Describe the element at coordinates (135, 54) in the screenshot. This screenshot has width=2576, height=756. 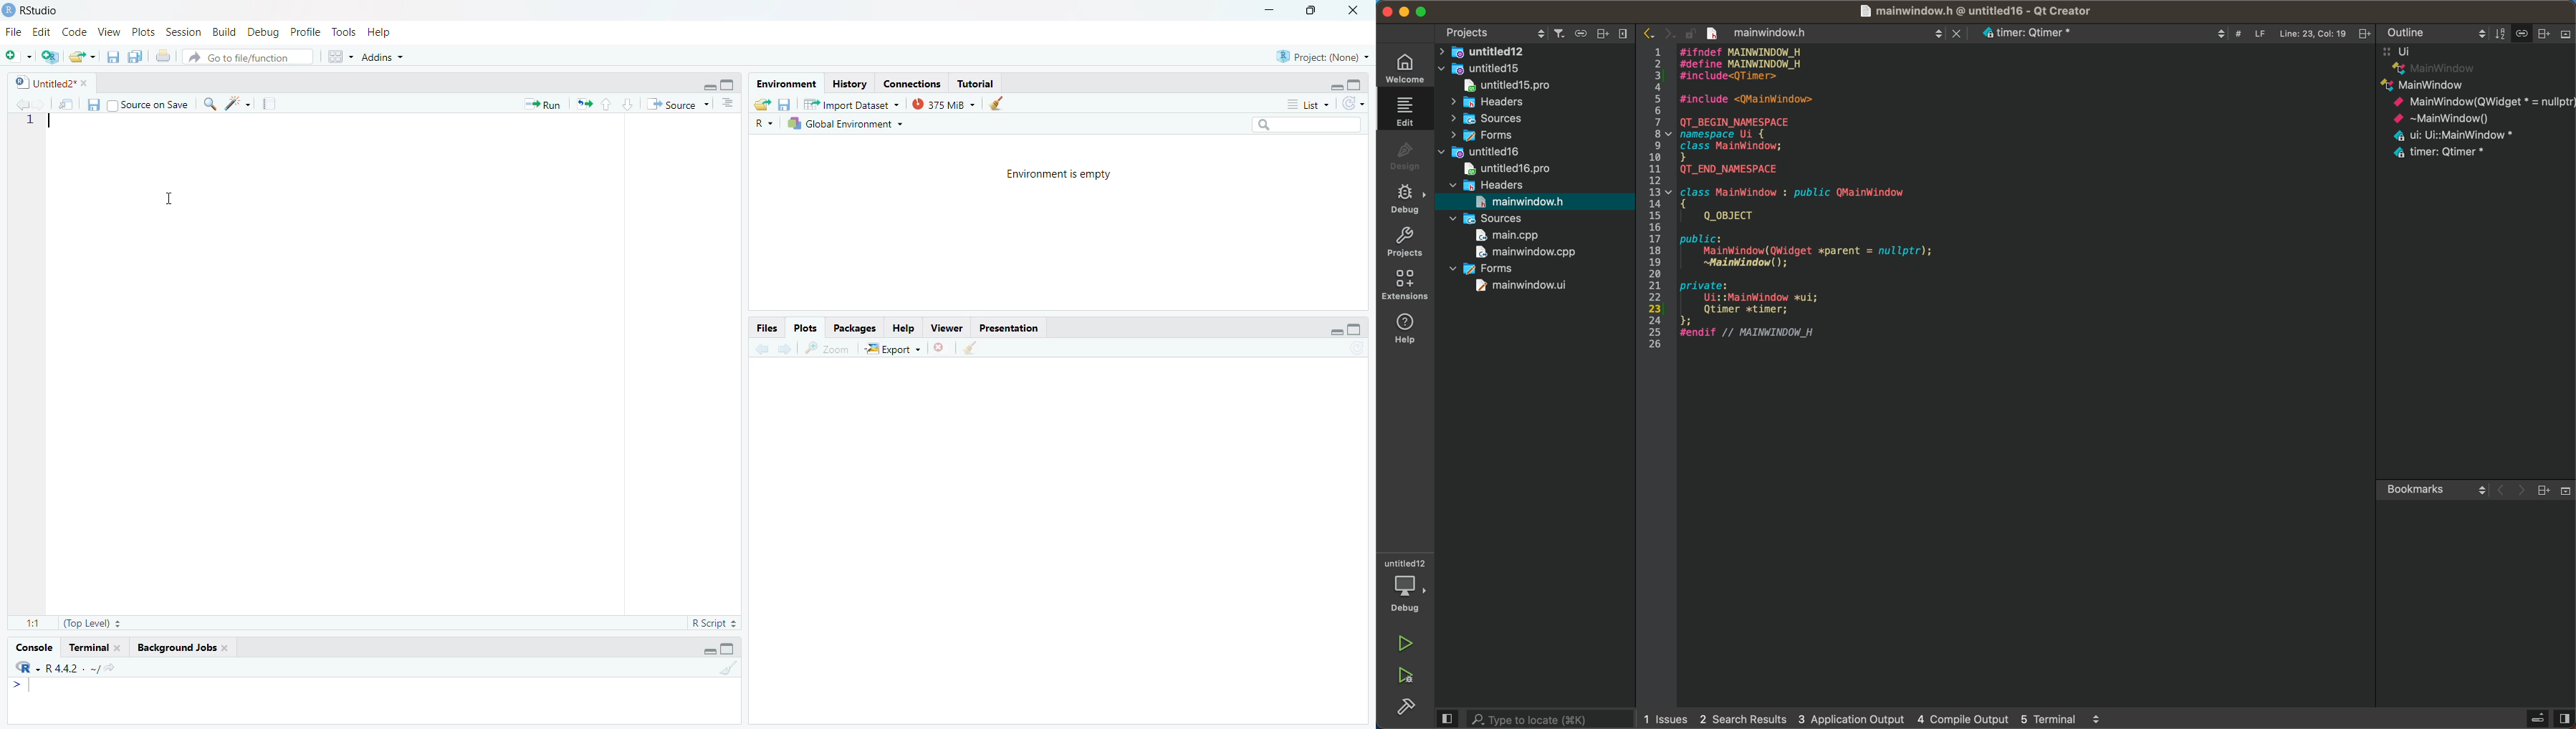
I see `save all open documents` at that location.